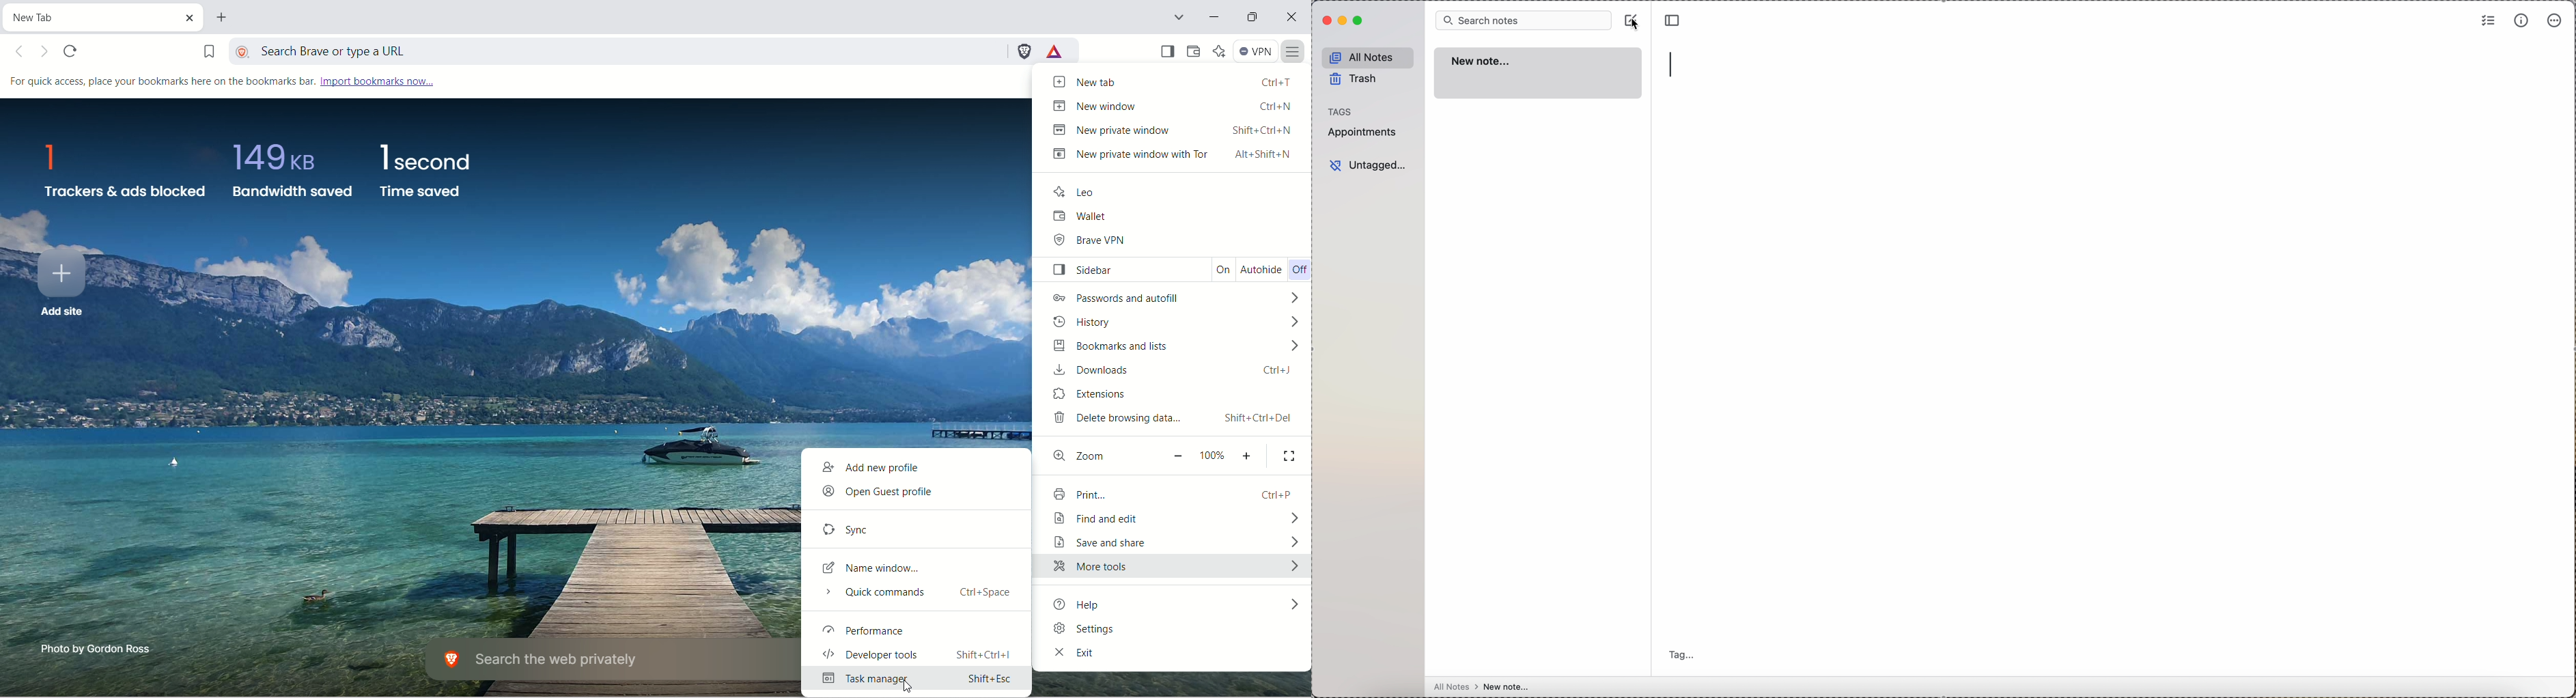  What do you see at coordinates (1175, 517) in the screenshot?
I see `find and edit` at bounding box center [1175, 517].